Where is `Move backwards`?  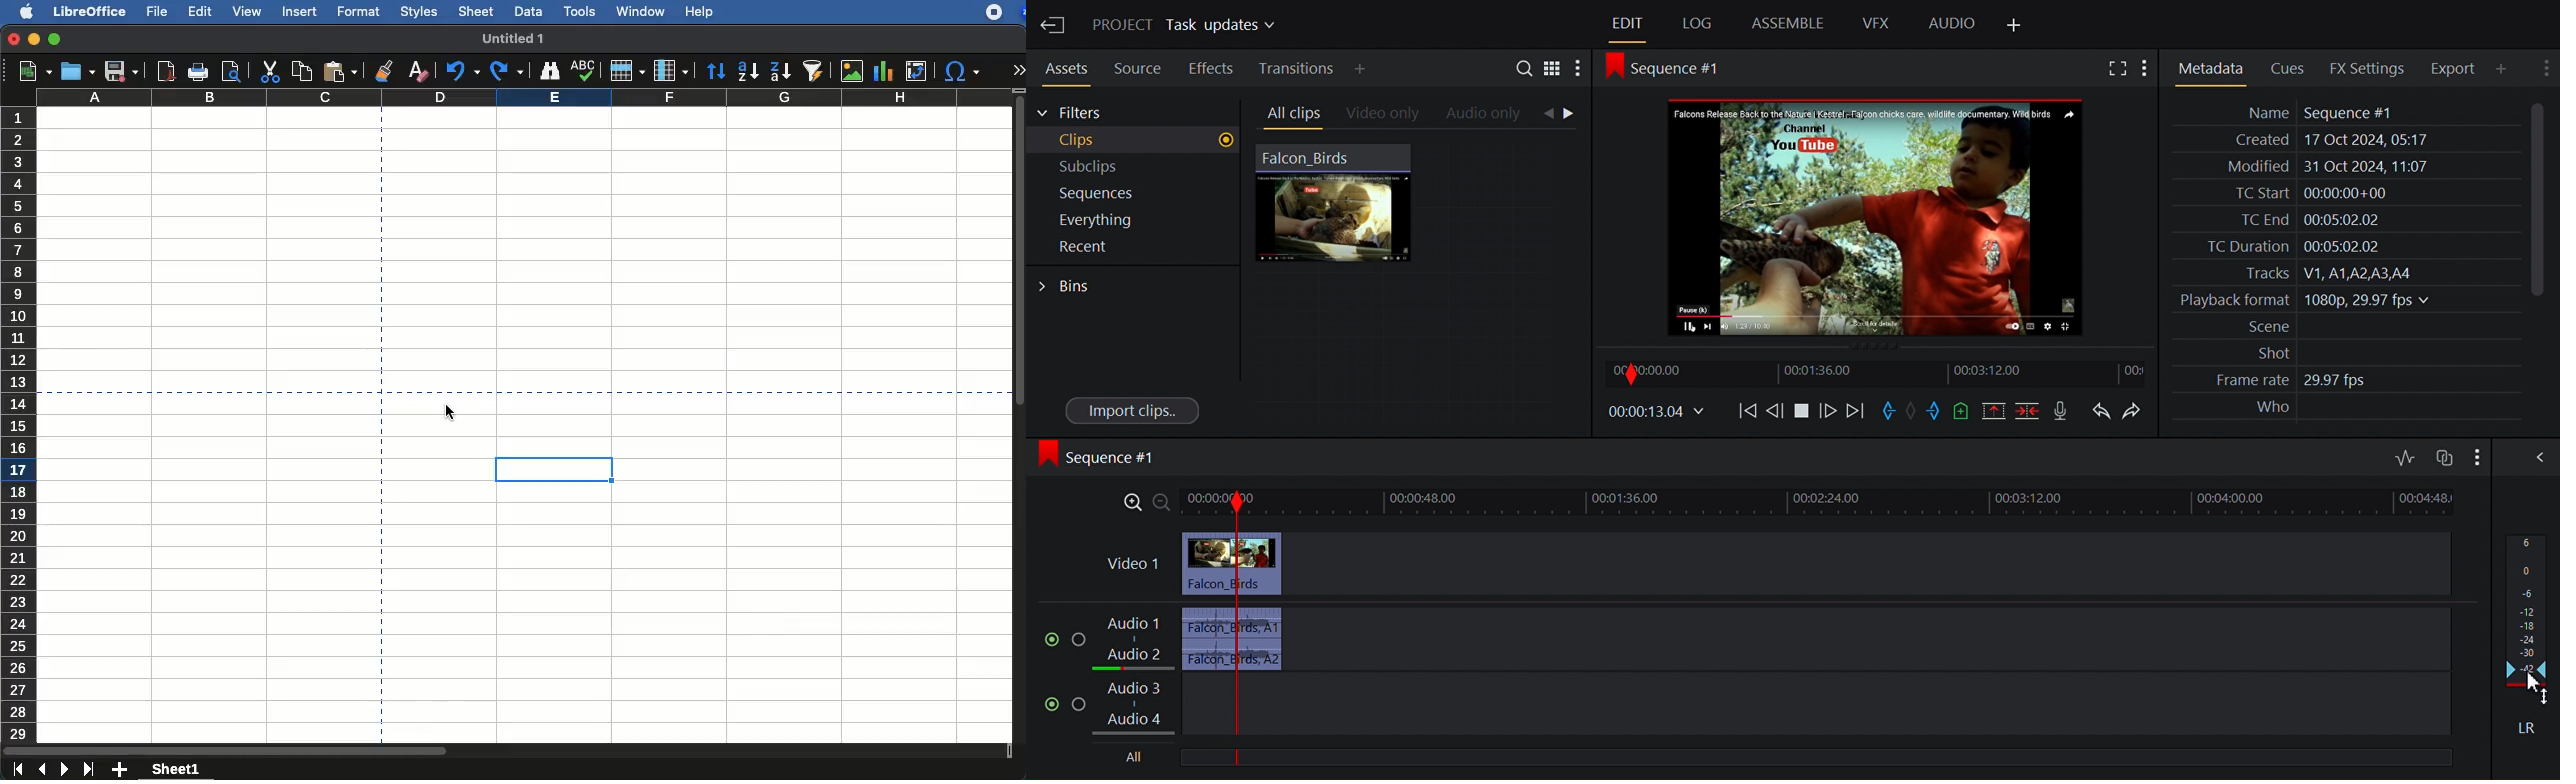 Move backwards is located at coordinates (1746, 413).